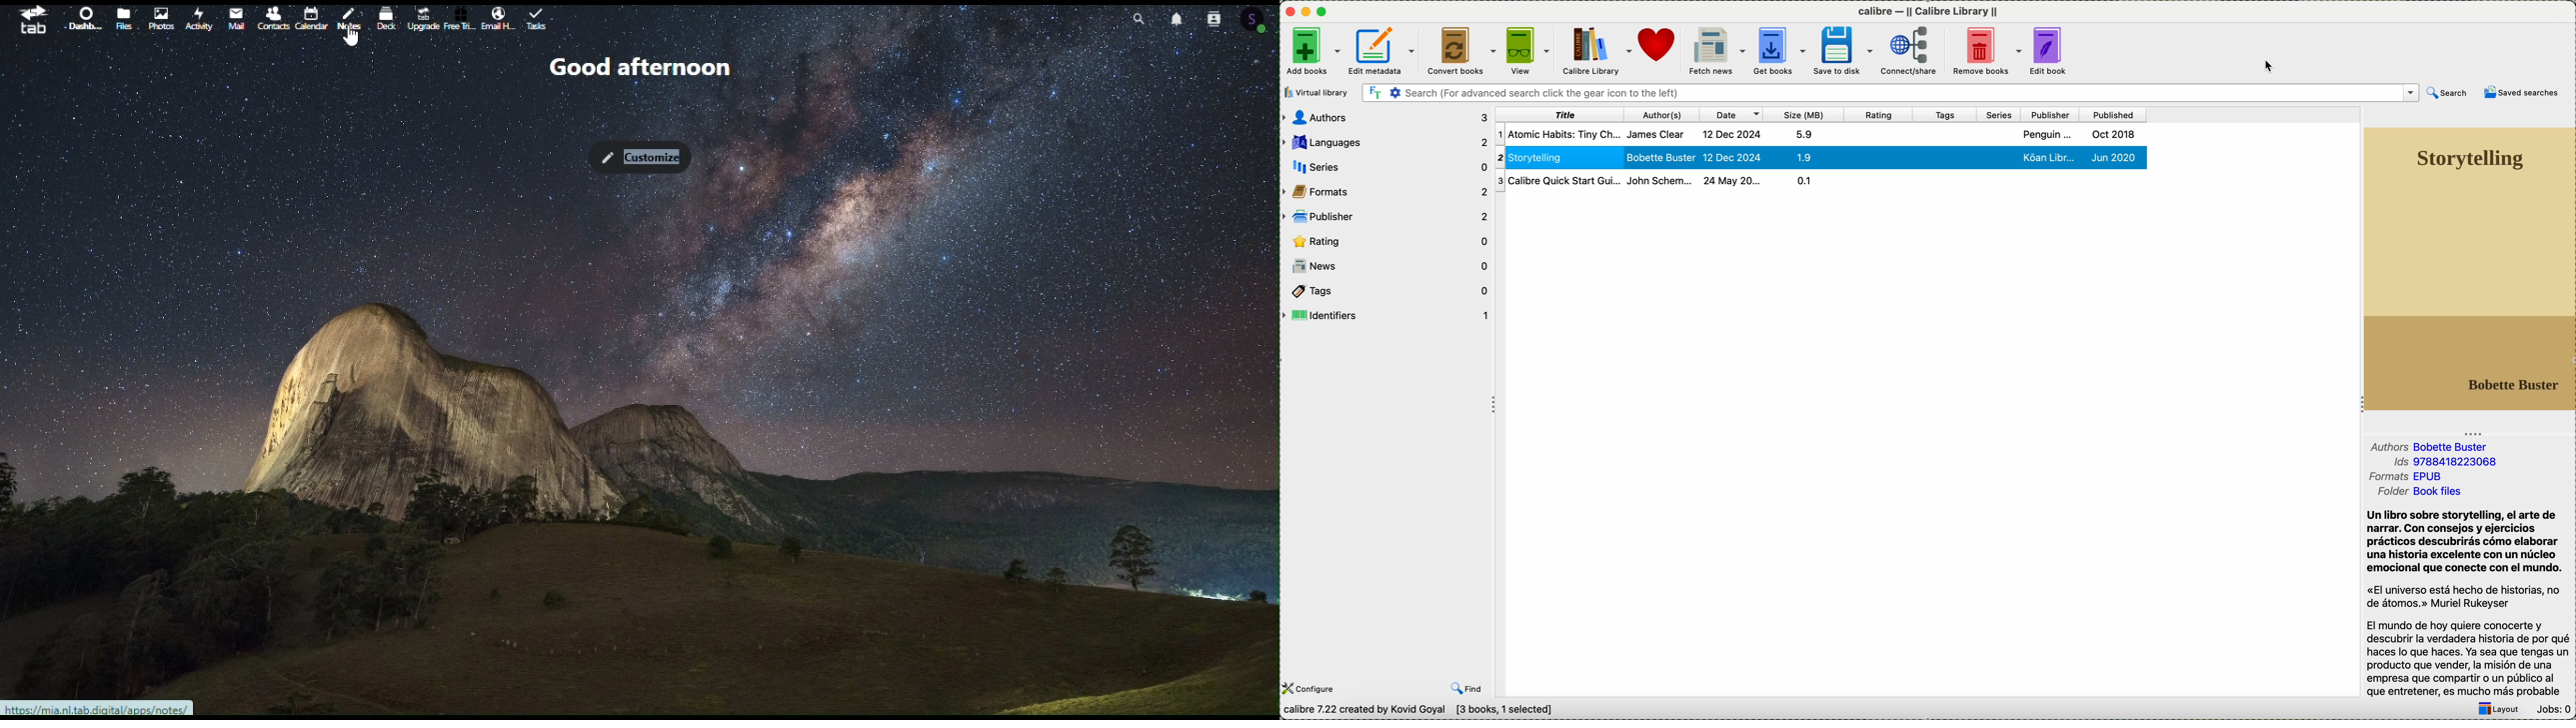  What do you see at coordinates (1265, 21) in the screenshot?
I see `profile` at bounding box center [1265, 21].